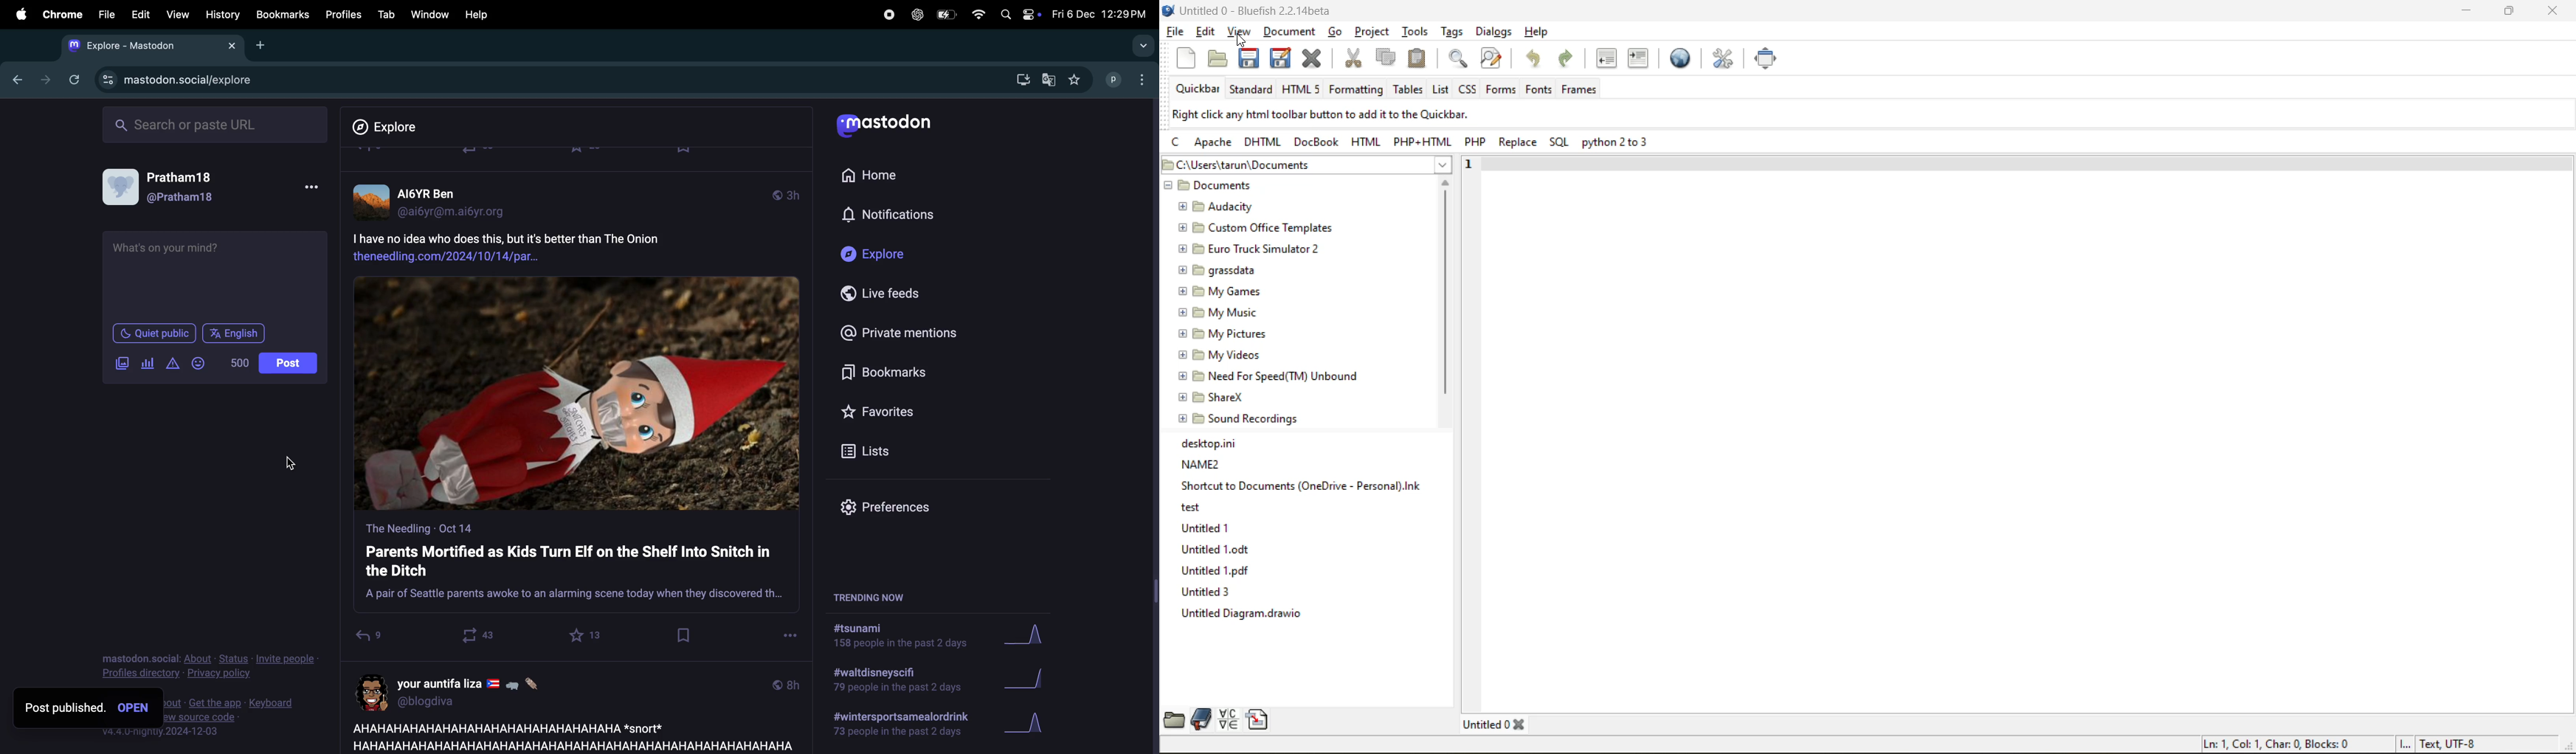 This screenshot has height=756, width=2576. What do you see at coordinates (2342, 743) in the screenshot?
I see `metadata` at bounding box center [2342, 743].